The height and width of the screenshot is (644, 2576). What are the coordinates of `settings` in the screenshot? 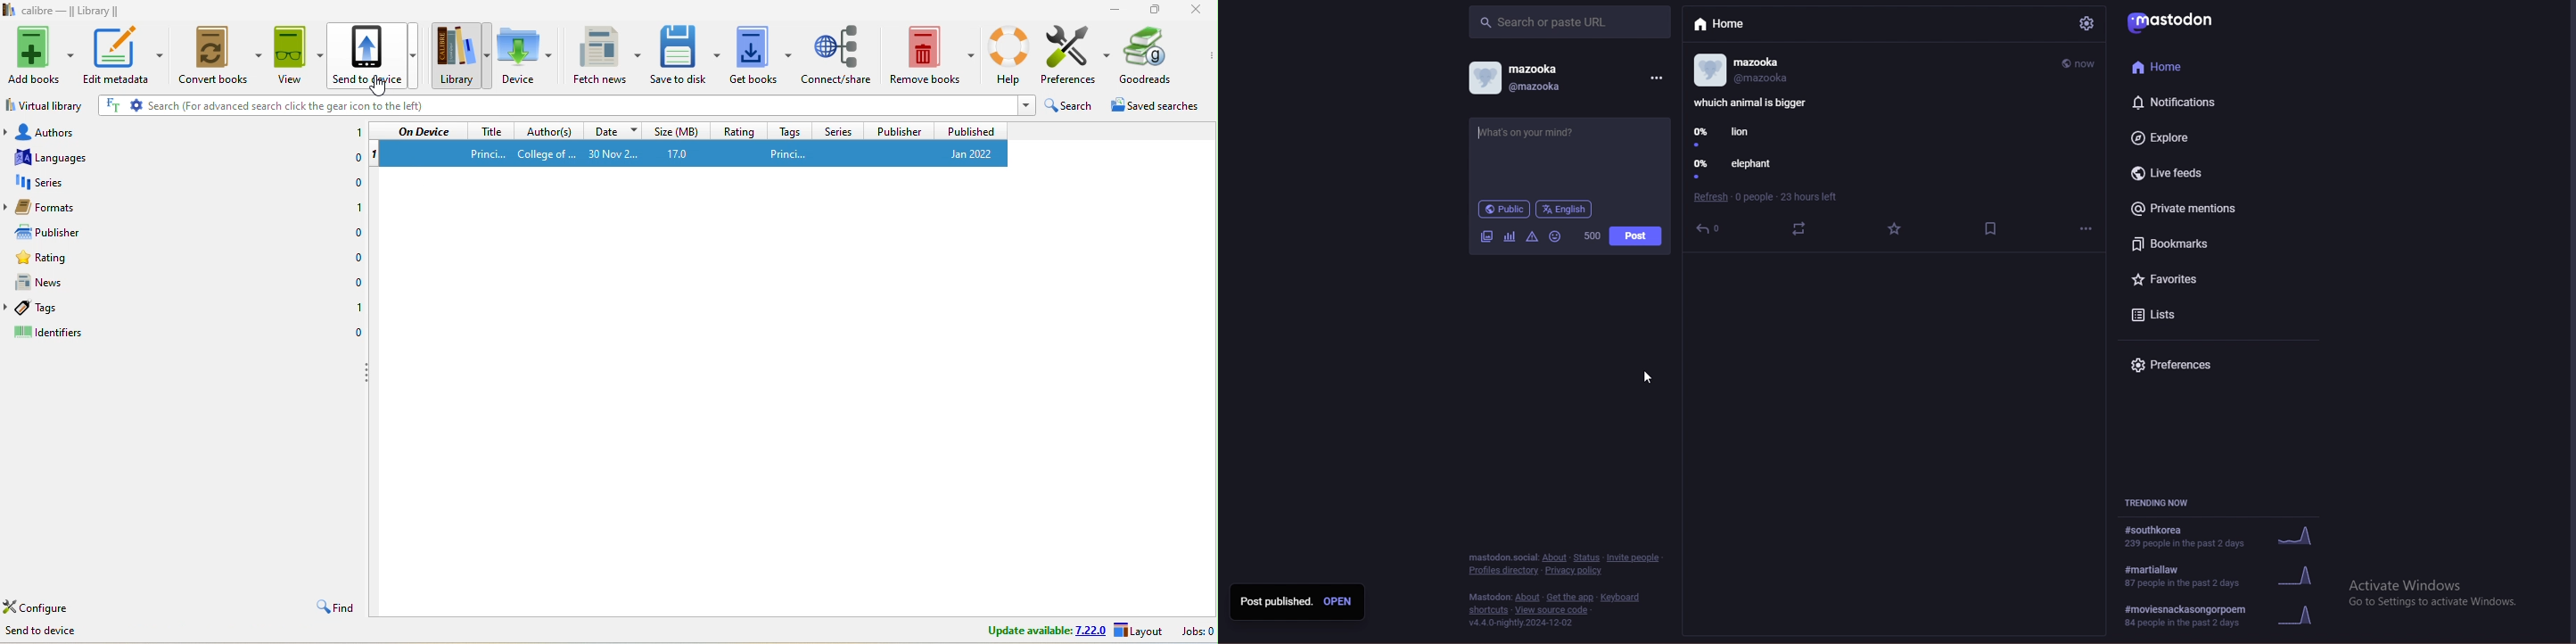 It's located at (2085, 23).